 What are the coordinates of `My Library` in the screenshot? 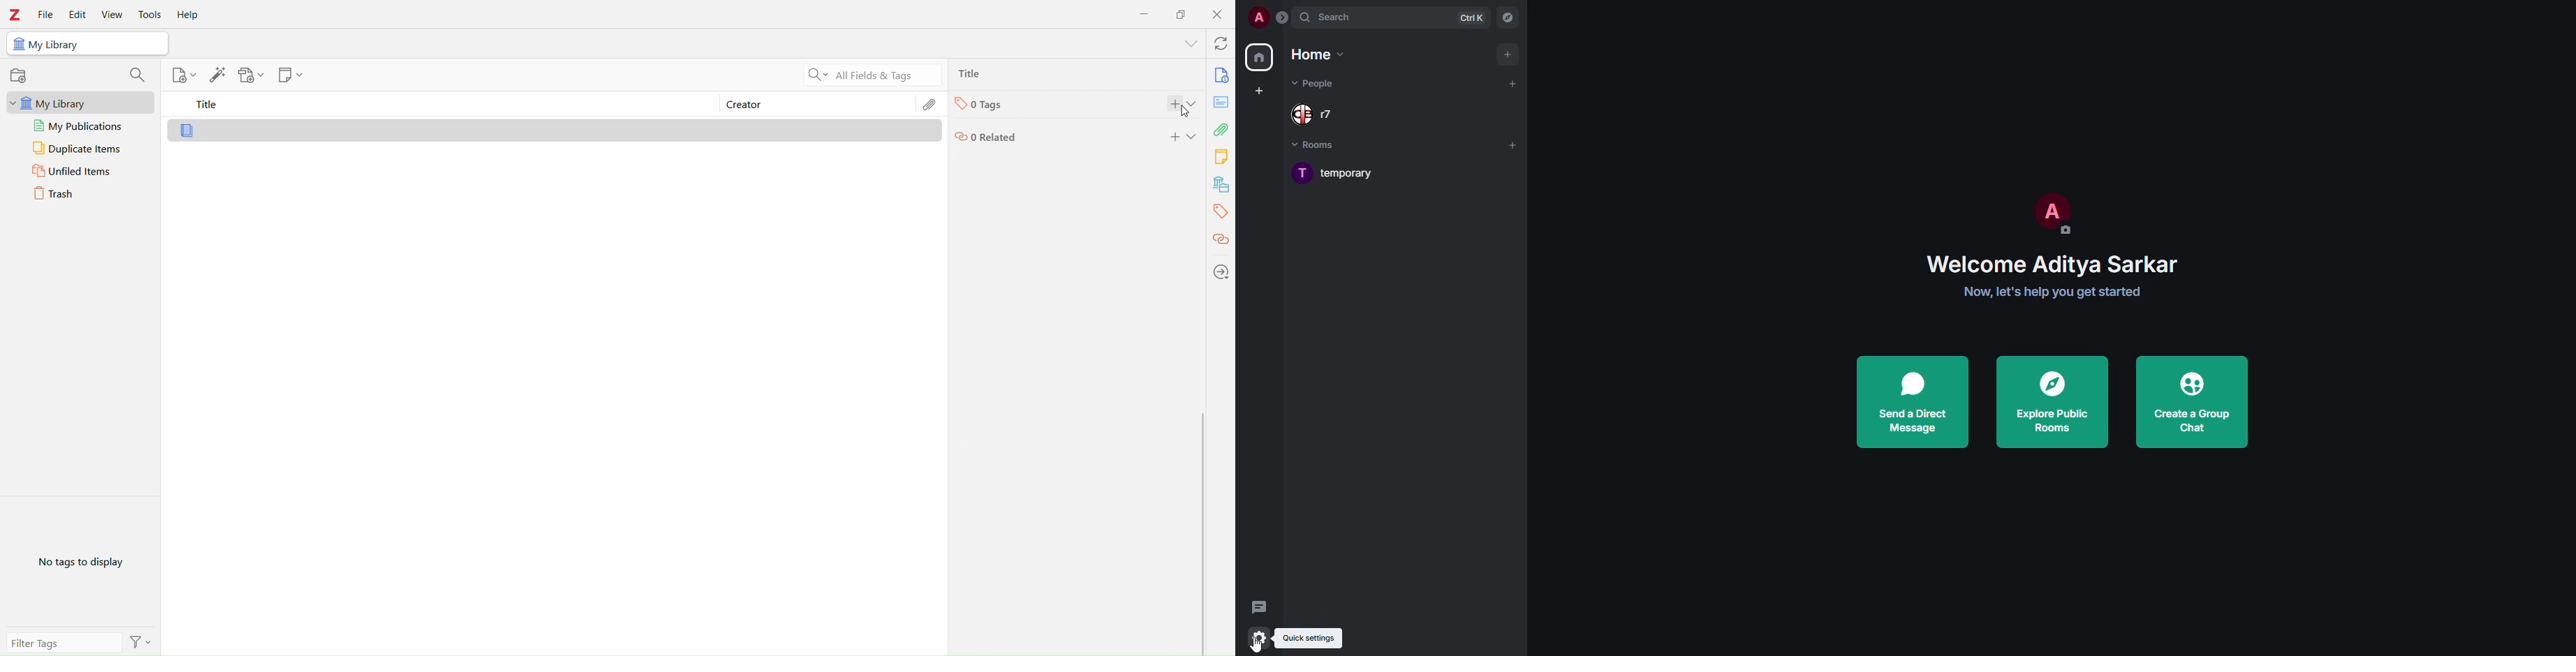 It's located at (88, 44).